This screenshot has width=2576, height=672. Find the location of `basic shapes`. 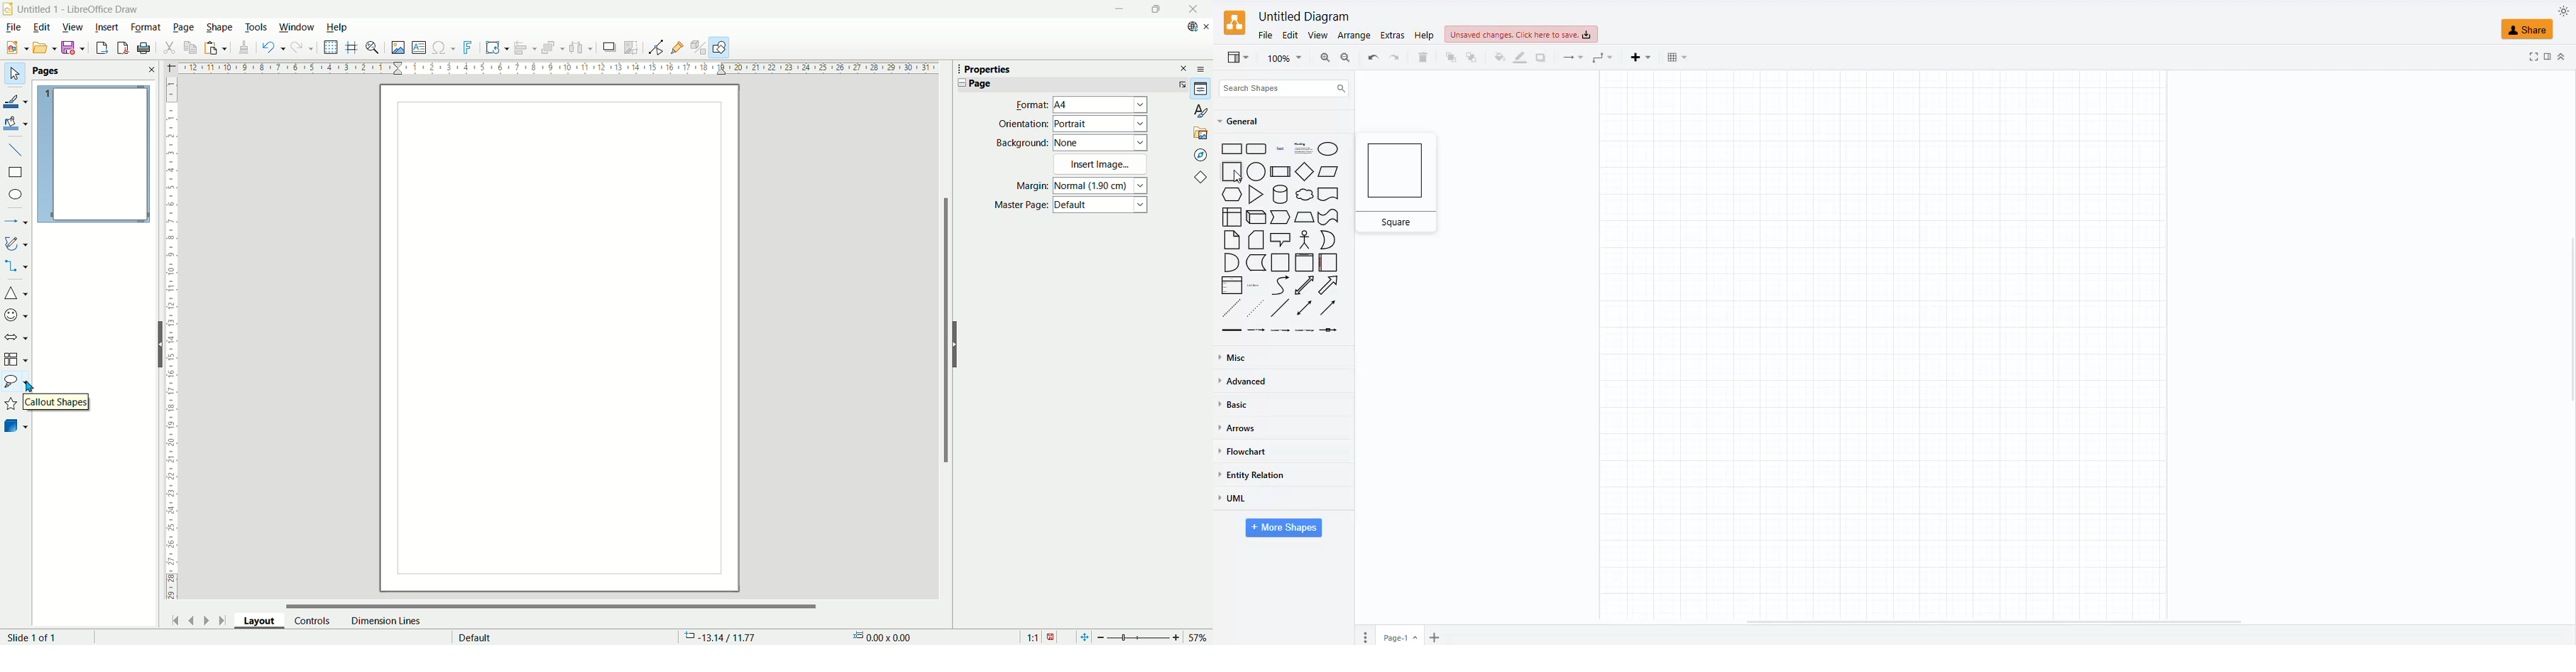

basic shapes is located at coordinates (1203, 179).